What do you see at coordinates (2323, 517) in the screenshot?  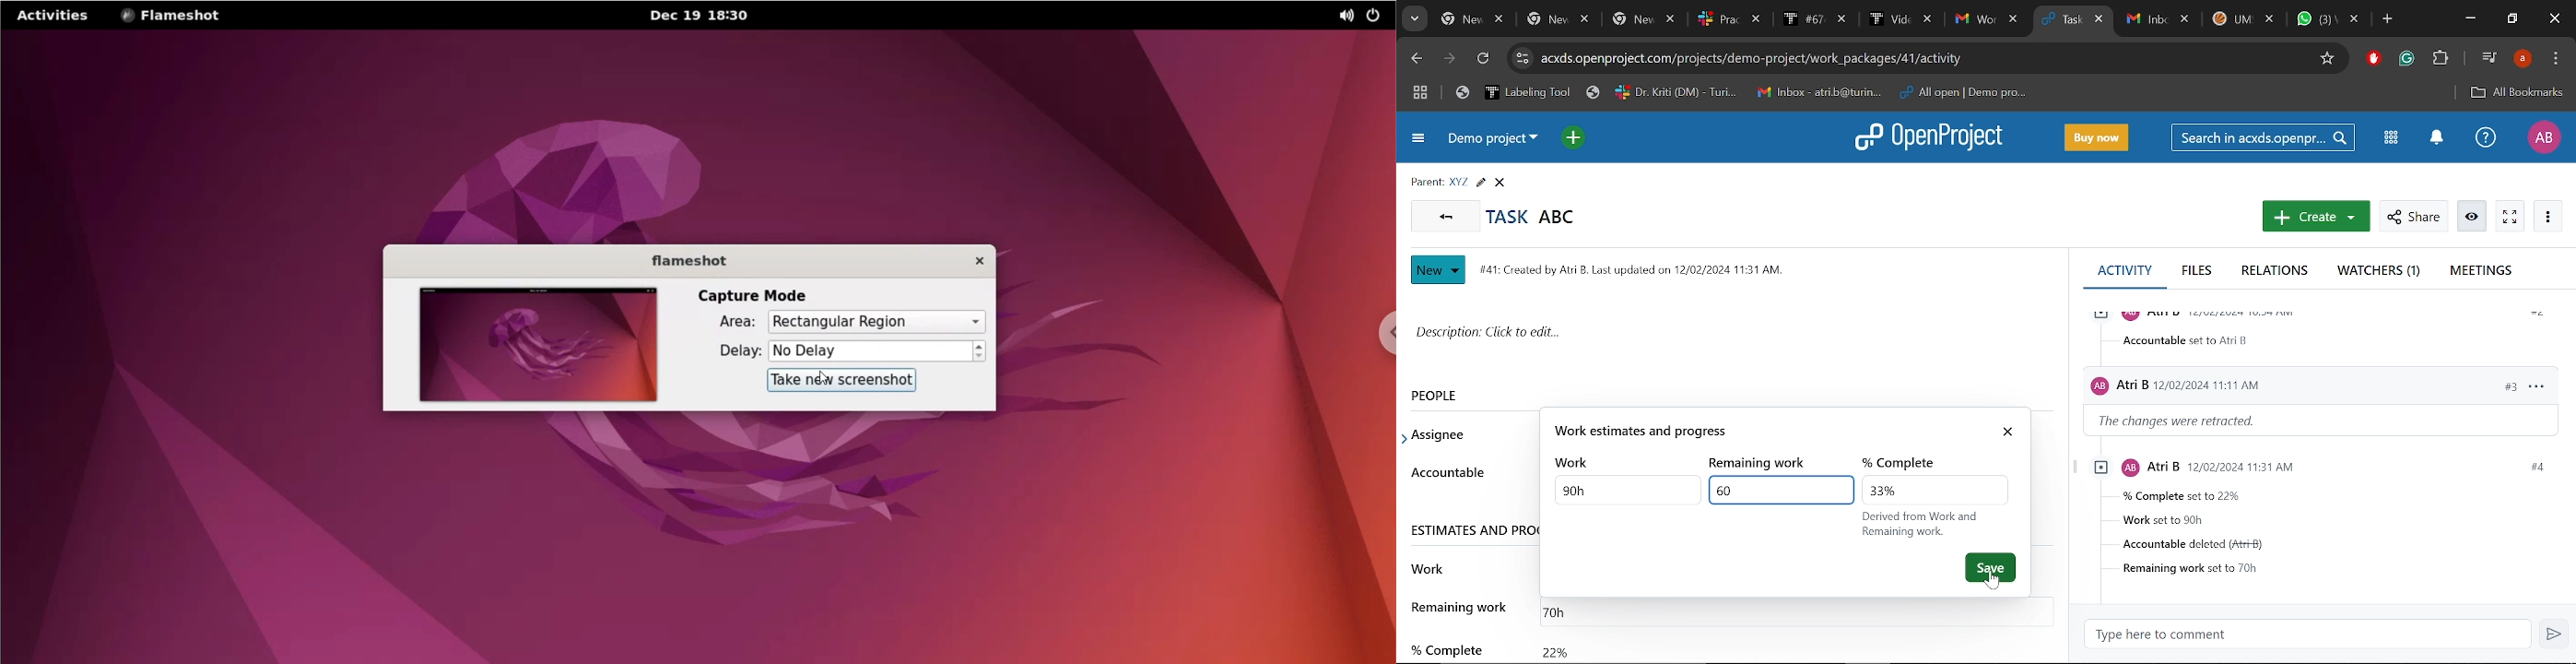 I see `Task infromstions` at bounding box center [2323, 517].